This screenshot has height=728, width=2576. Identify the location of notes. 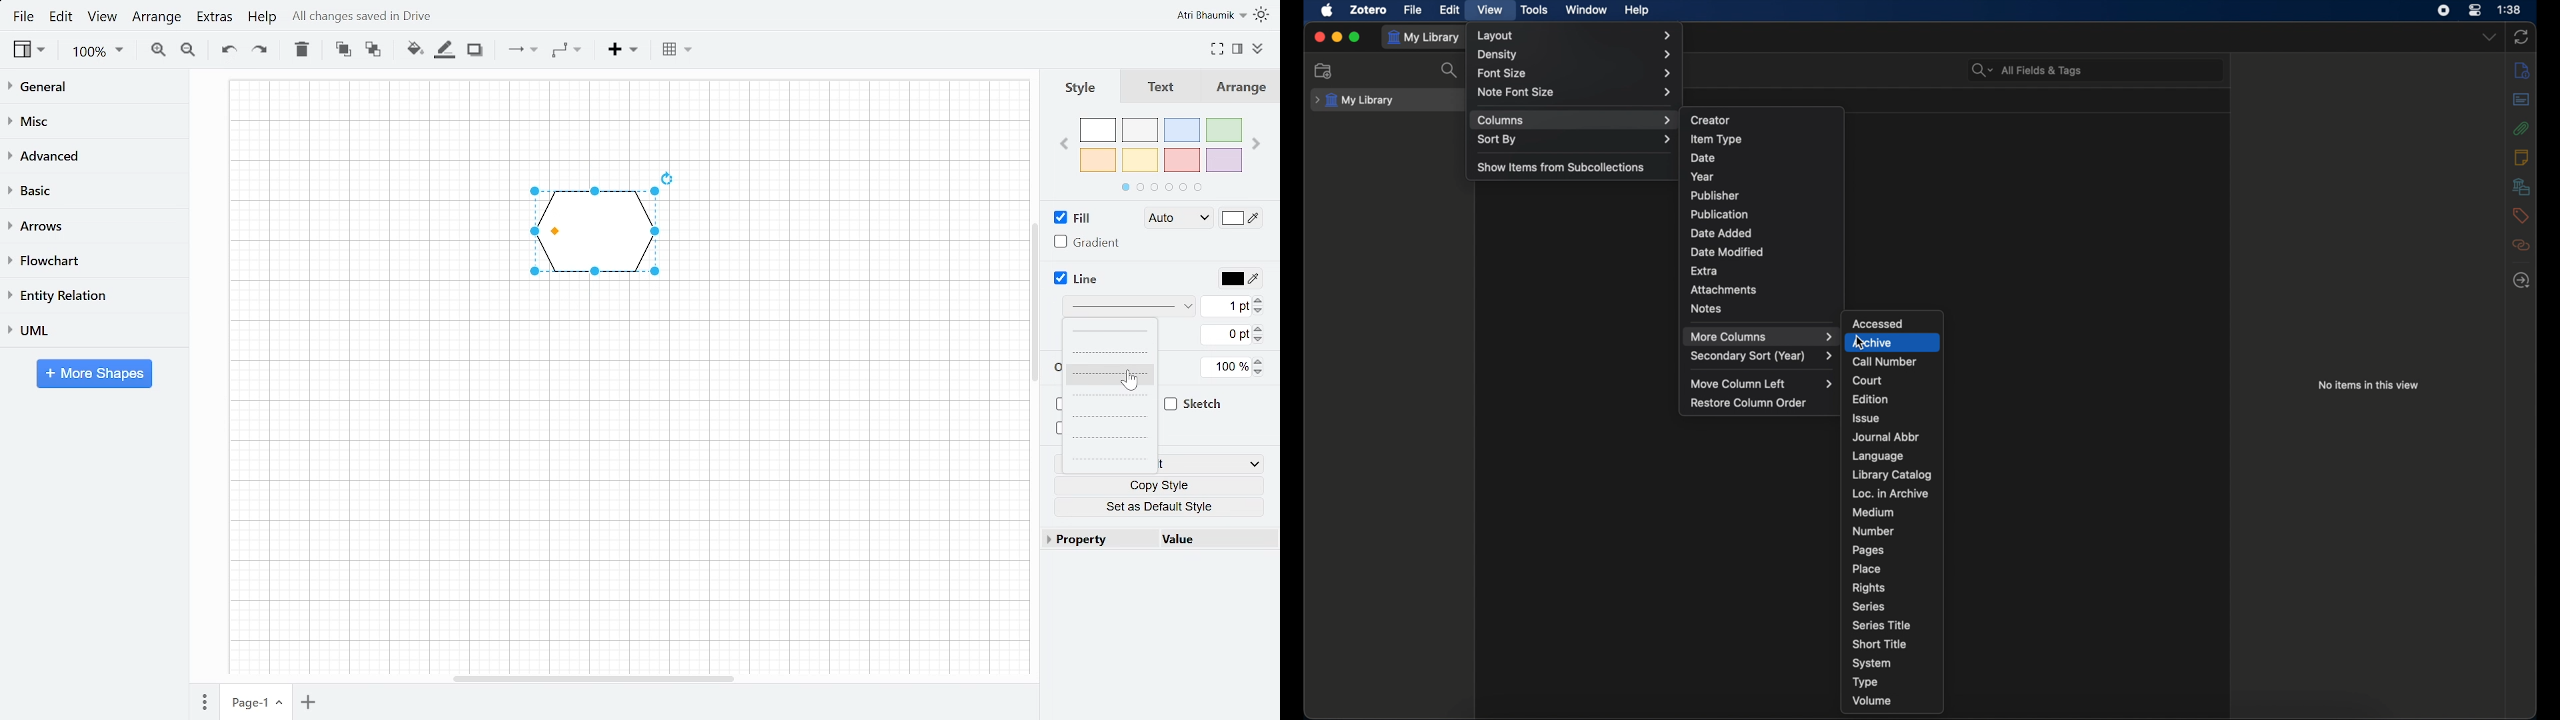
(1707, 308).